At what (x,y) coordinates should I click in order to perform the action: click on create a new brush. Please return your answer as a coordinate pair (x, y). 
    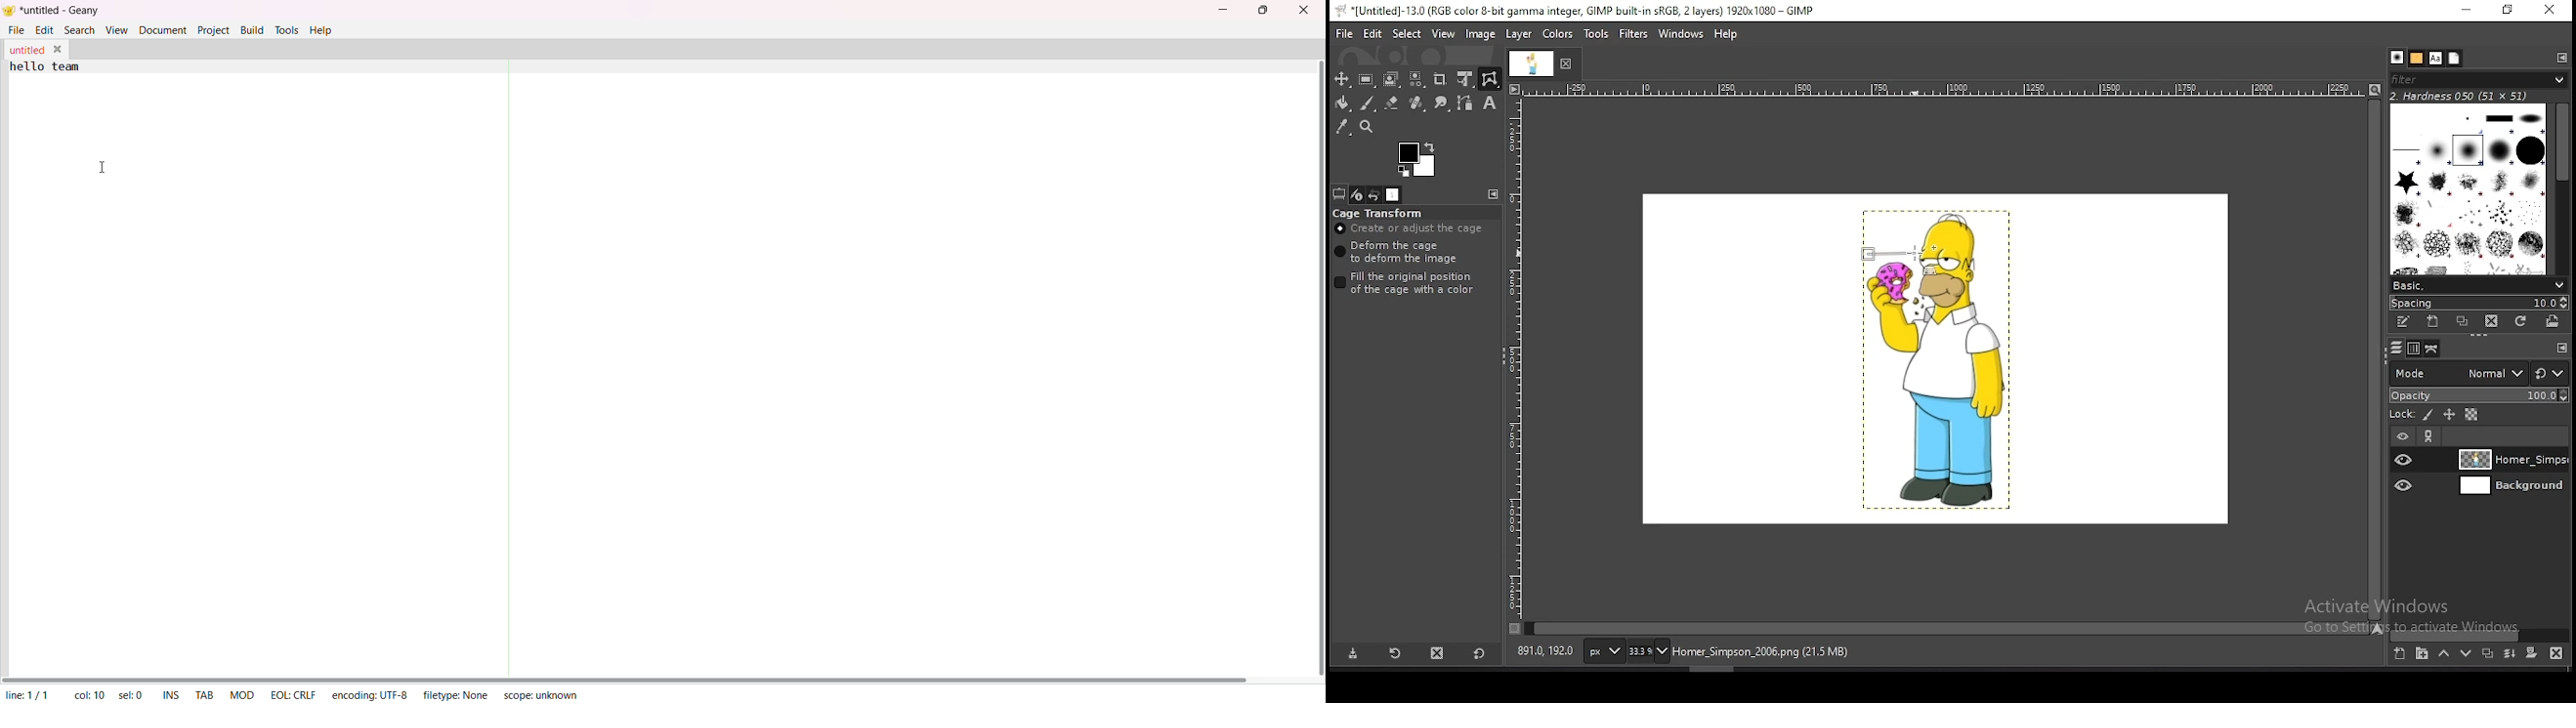
    Looking at the image, I should click on (2435, 323).